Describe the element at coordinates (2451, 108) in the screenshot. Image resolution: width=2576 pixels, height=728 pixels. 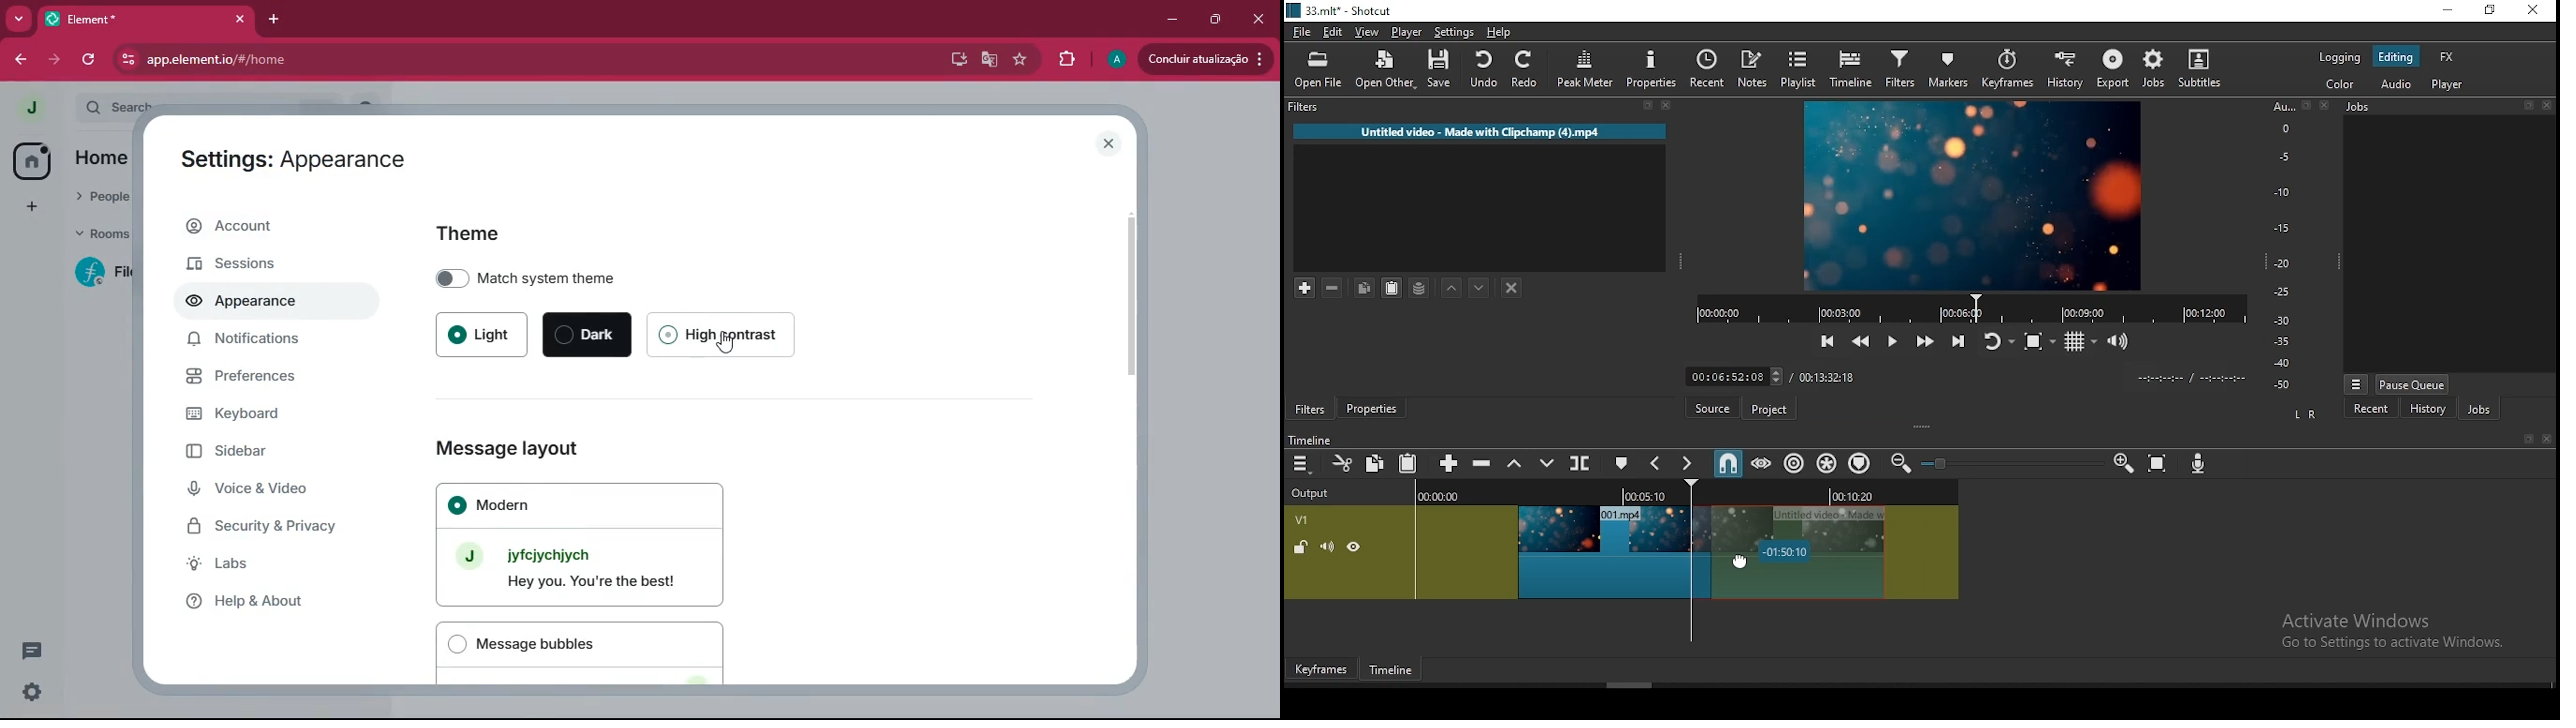
I see `Jobs` at that location.